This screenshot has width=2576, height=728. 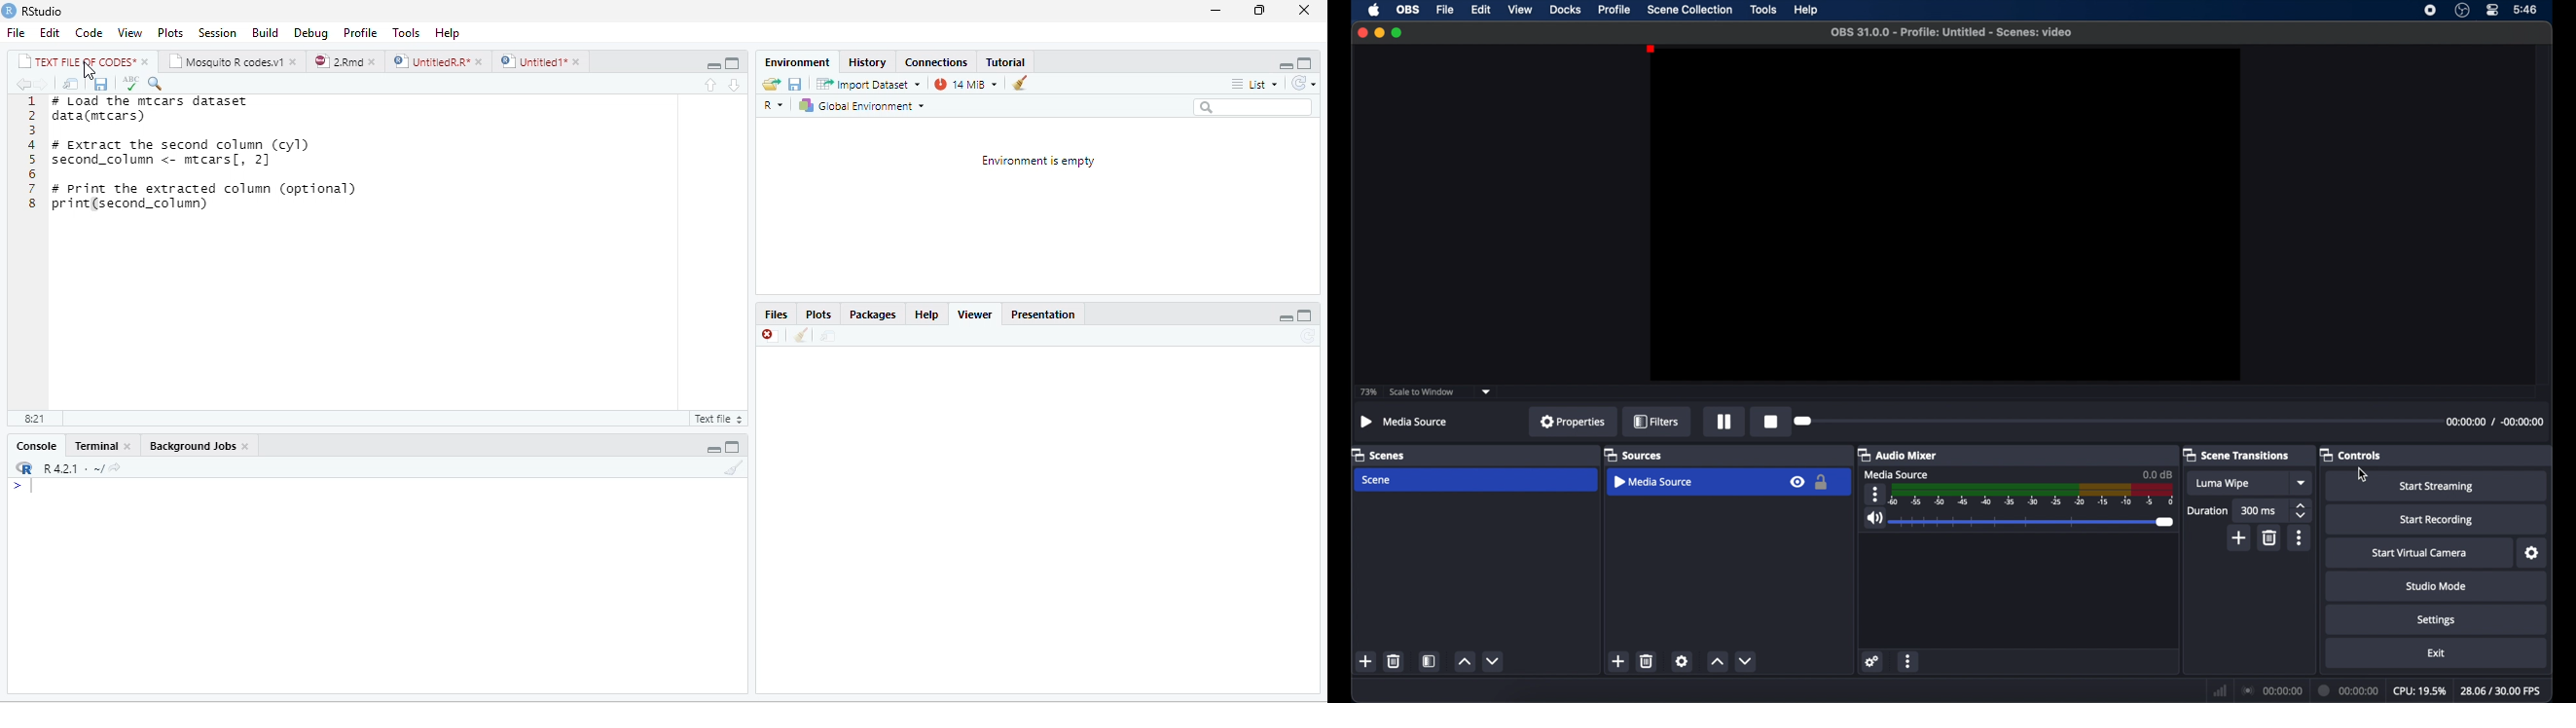 I want to click on help, so click(x=926, y=315).